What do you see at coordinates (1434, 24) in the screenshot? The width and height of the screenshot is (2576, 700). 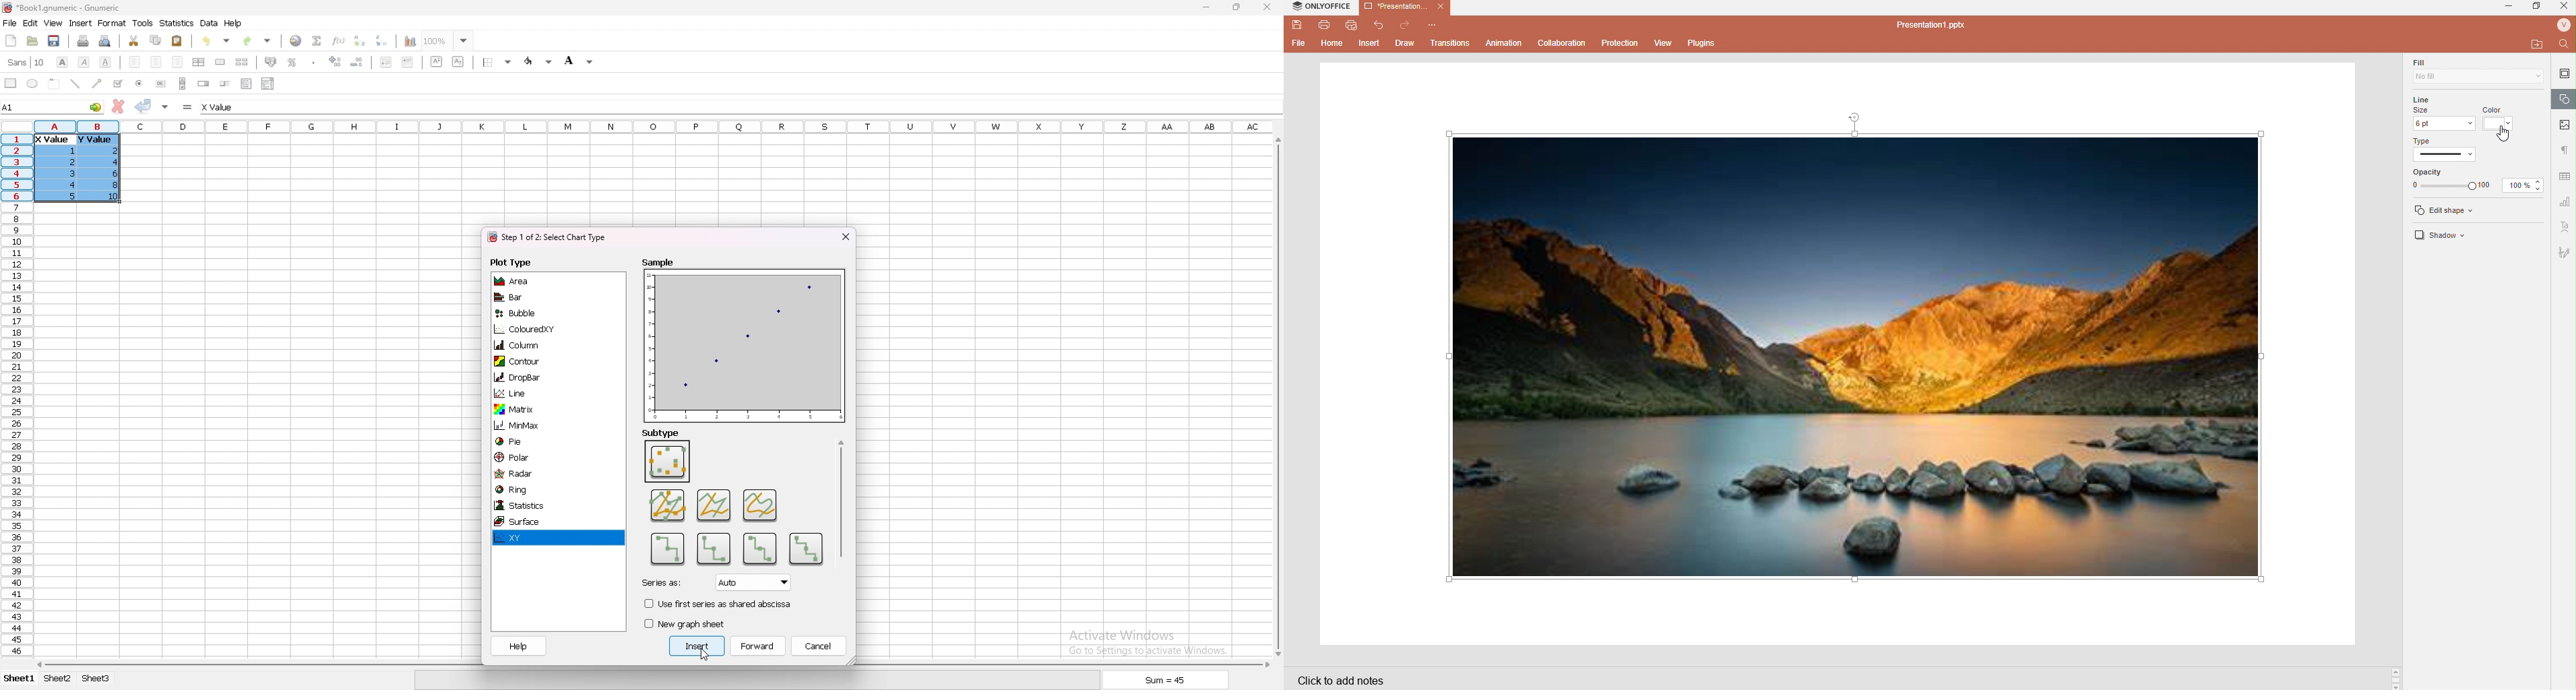 I see `Customize quick access toolbar` at bounding box center [1434, 24].